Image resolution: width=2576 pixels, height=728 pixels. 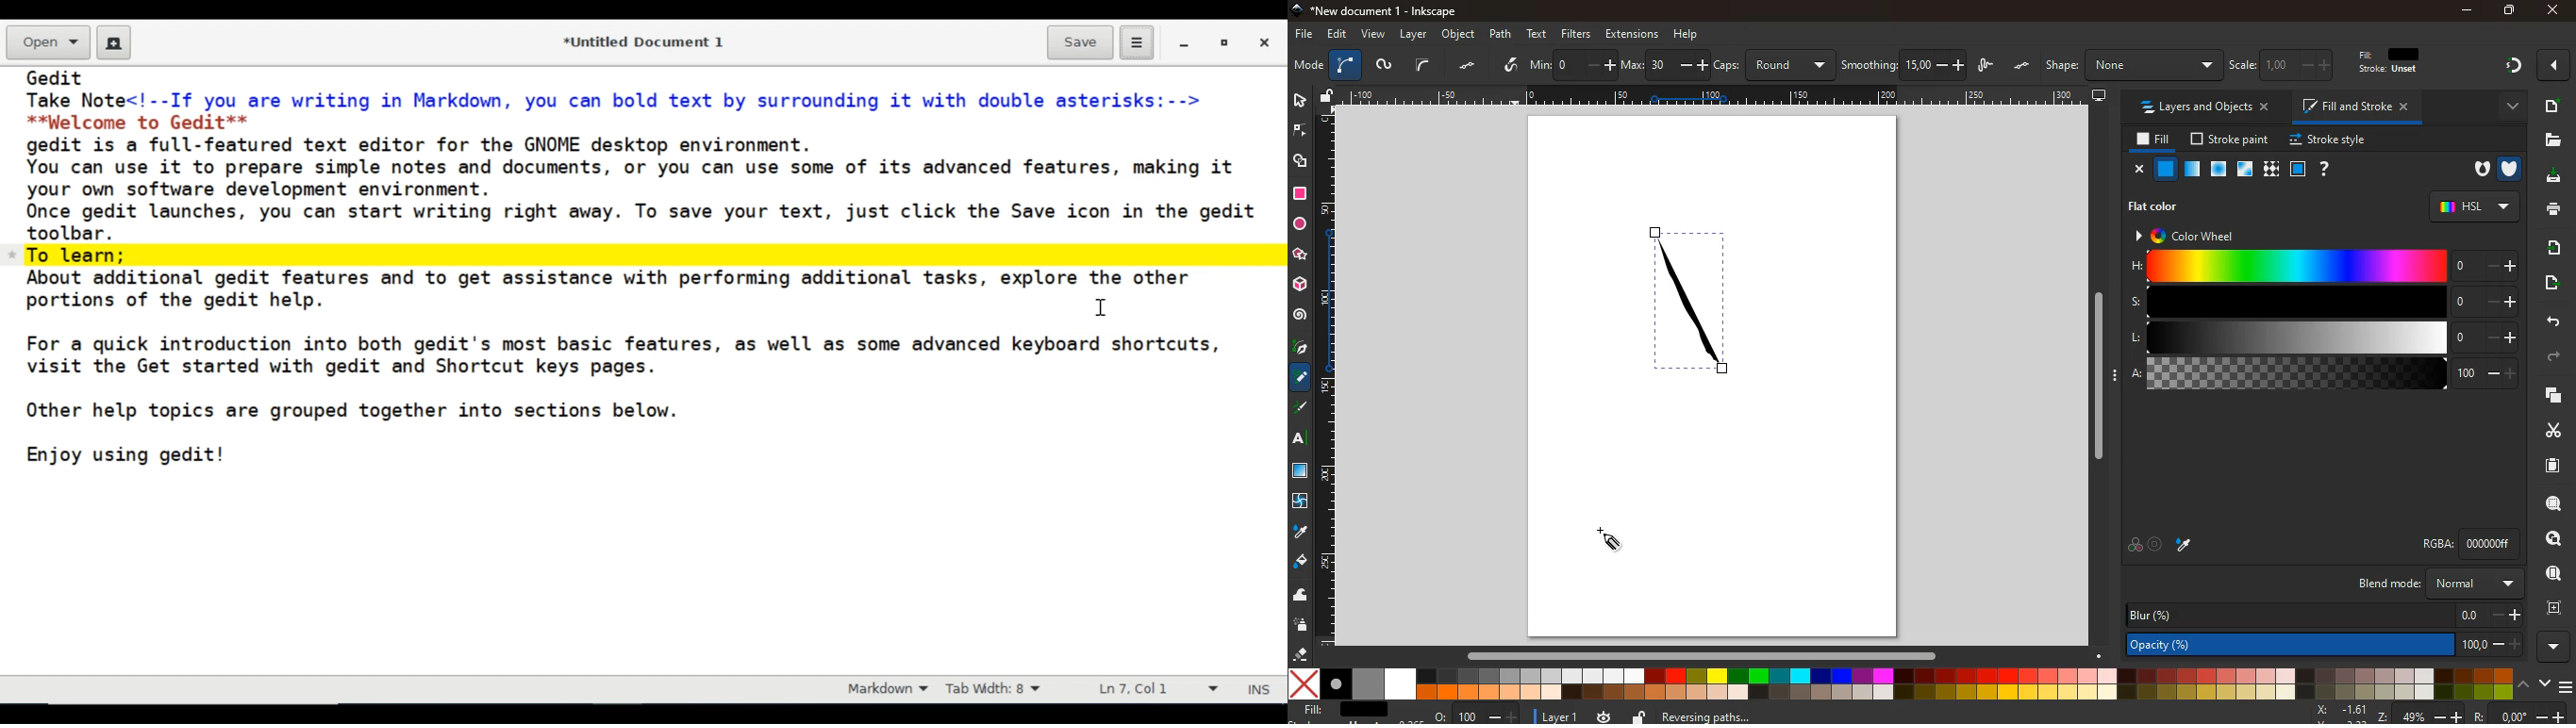 What do you see at coordinates (1383, 67) in the screenshot?
I see `worm` at bounding box center [1383, 67].